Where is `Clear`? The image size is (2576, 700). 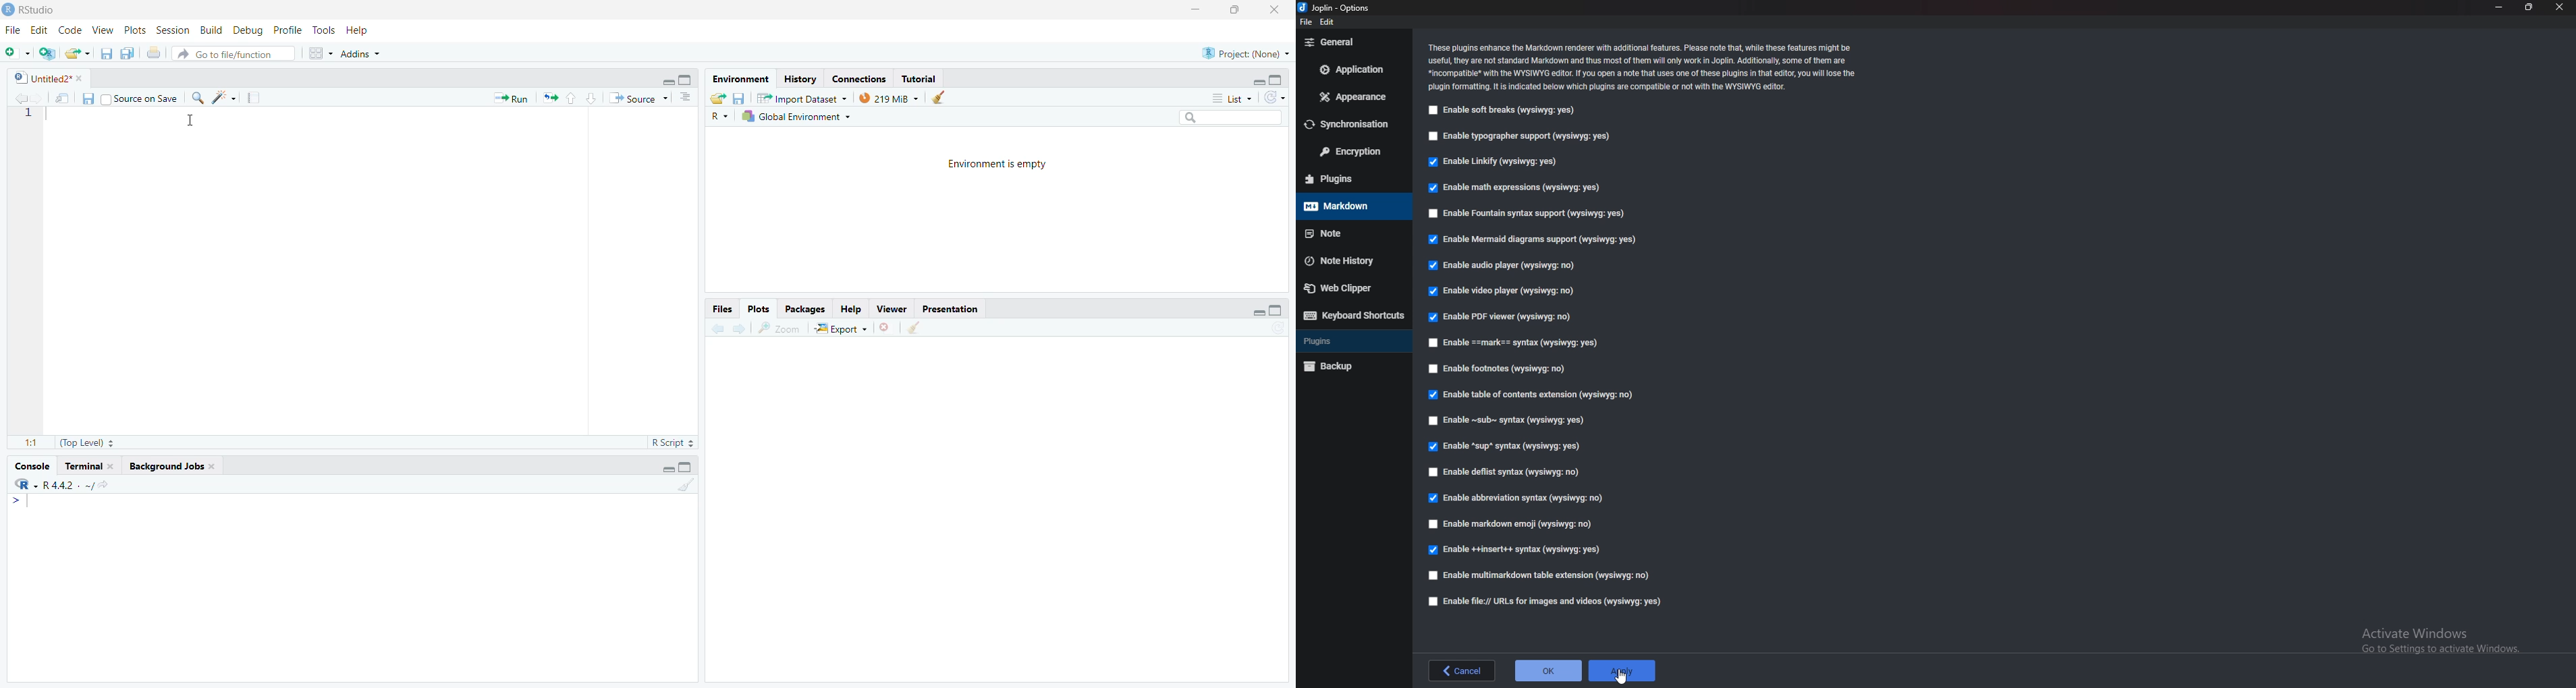
Clear is located at coordinates (943, 97).